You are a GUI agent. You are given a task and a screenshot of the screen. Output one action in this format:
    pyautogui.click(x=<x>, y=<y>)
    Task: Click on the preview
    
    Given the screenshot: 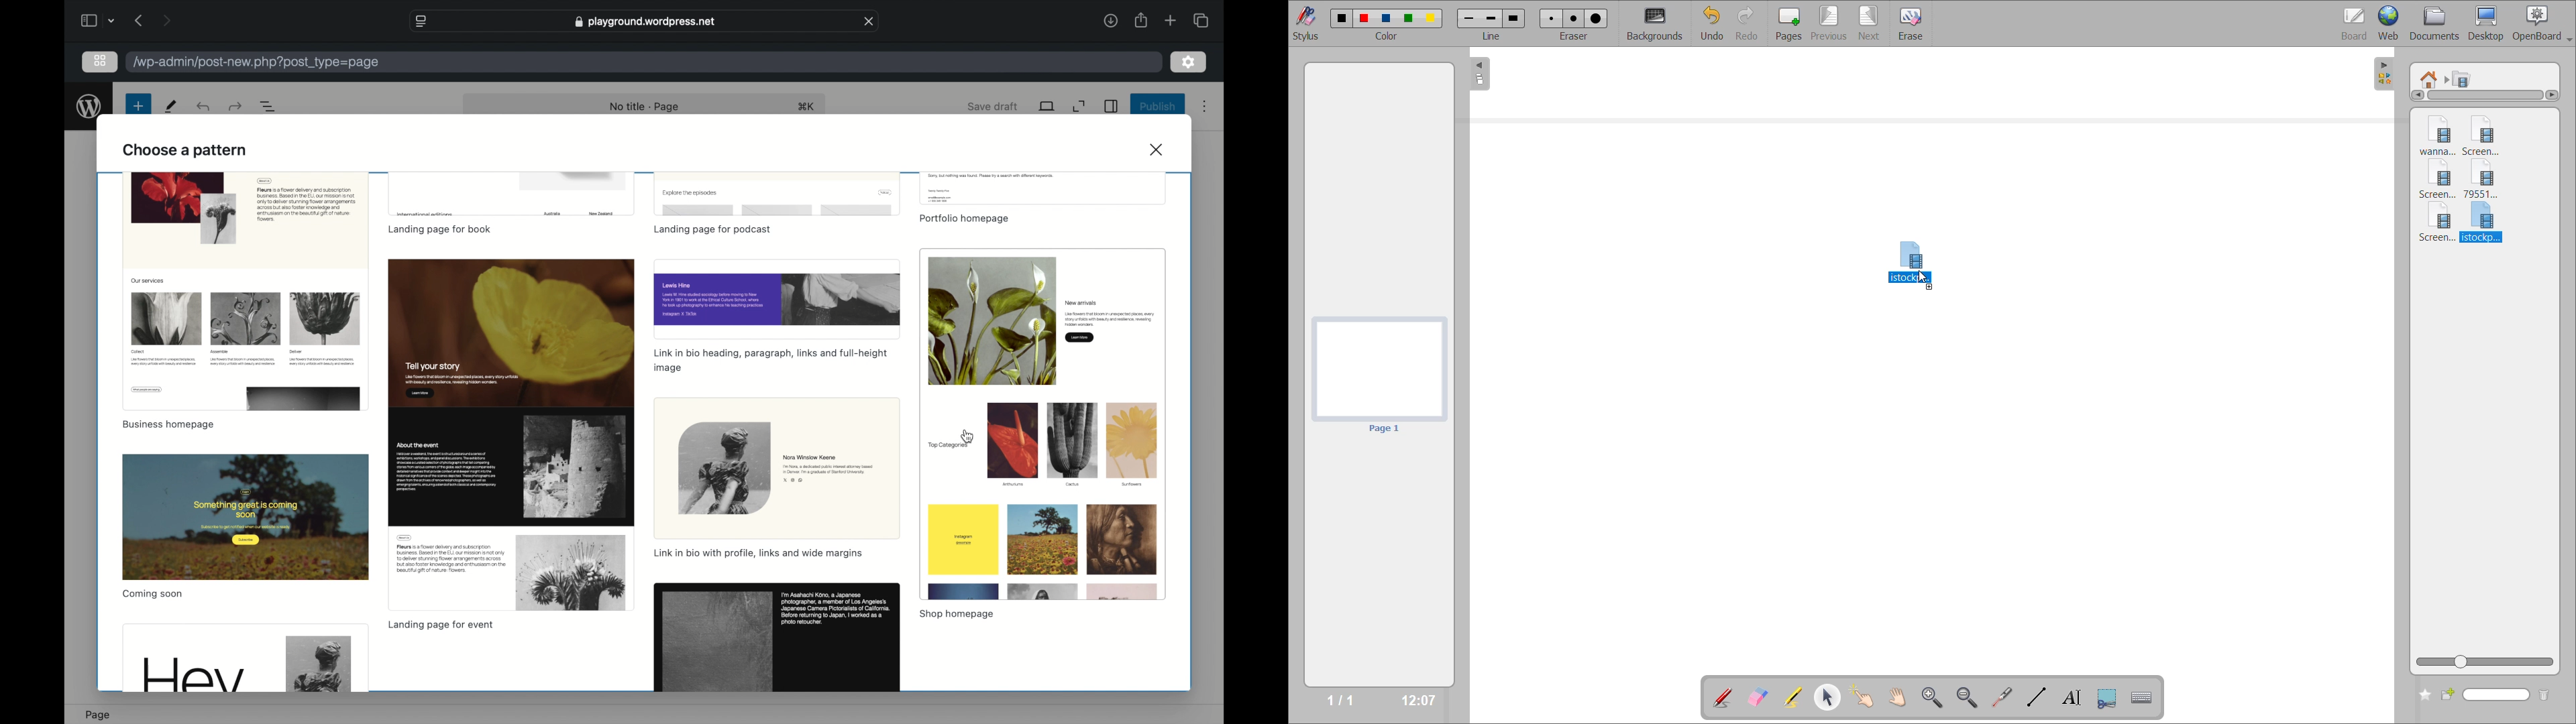 What is the action you would take?
    pyautogui.click(x=775, y=468)
    